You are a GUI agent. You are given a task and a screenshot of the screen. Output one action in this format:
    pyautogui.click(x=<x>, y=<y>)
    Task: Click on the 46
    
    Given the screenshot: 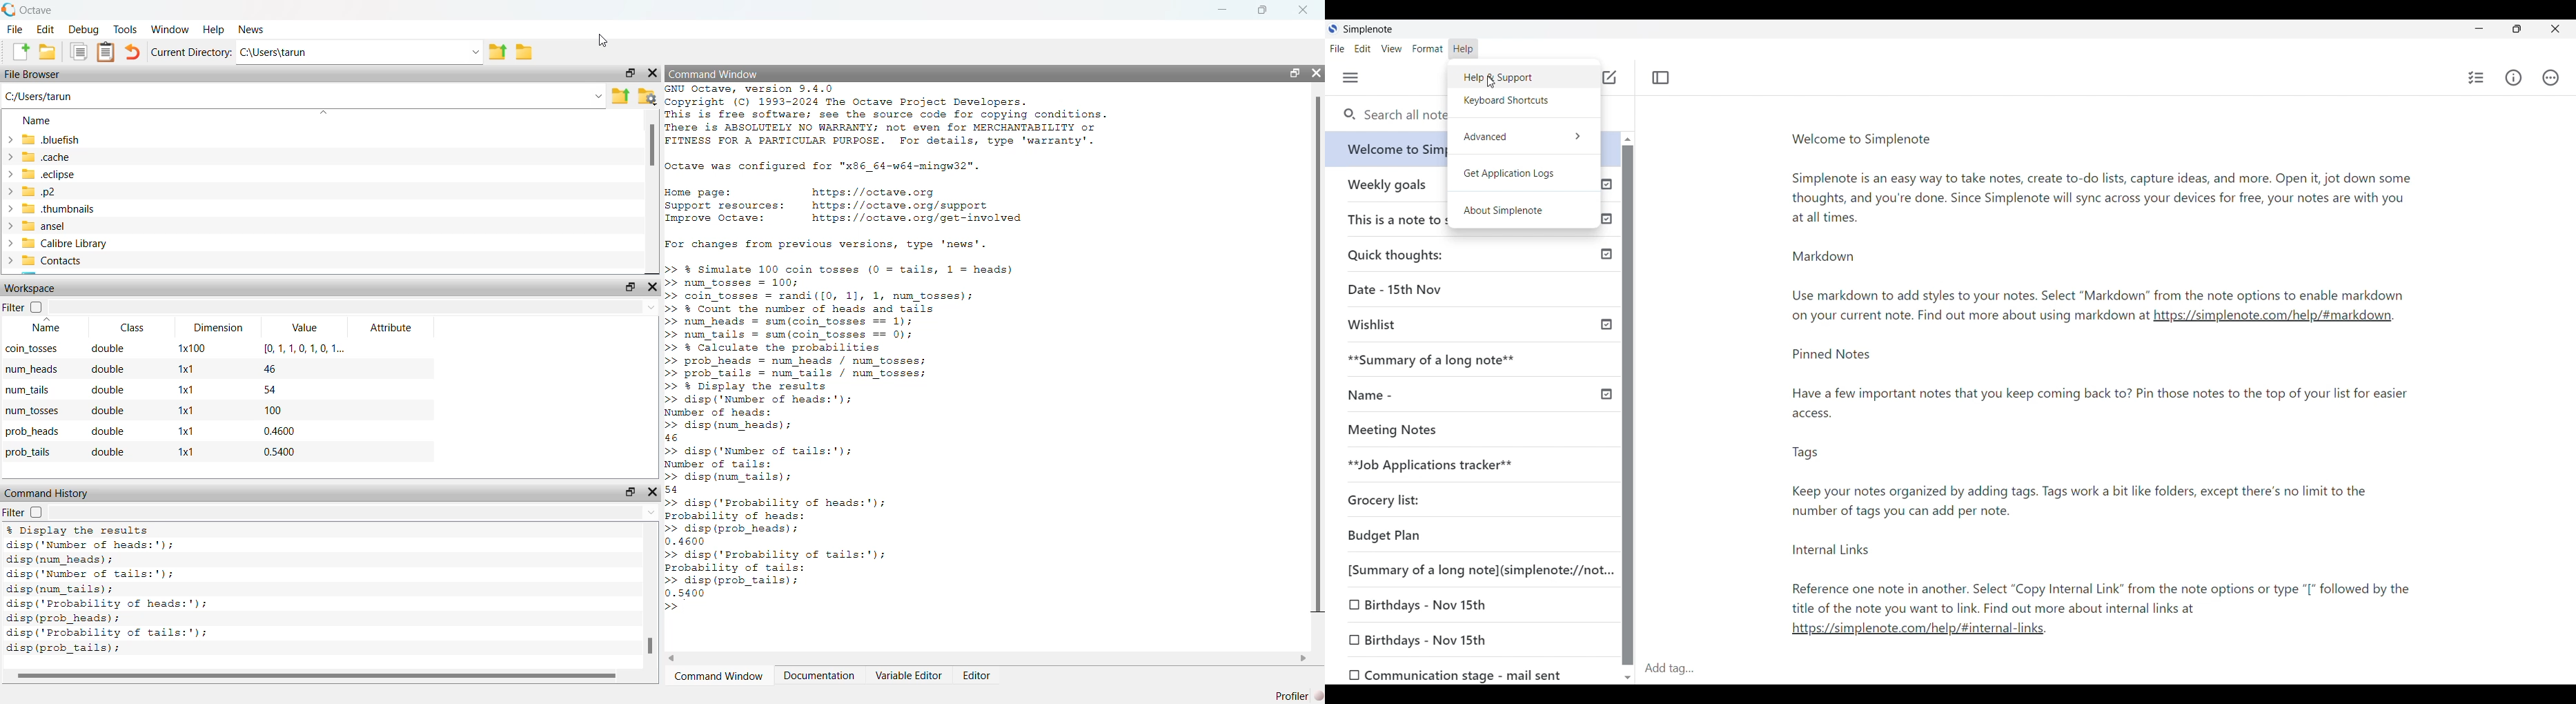 What is the action you would take?
    pyautogui.click(x=270, y=368)
    